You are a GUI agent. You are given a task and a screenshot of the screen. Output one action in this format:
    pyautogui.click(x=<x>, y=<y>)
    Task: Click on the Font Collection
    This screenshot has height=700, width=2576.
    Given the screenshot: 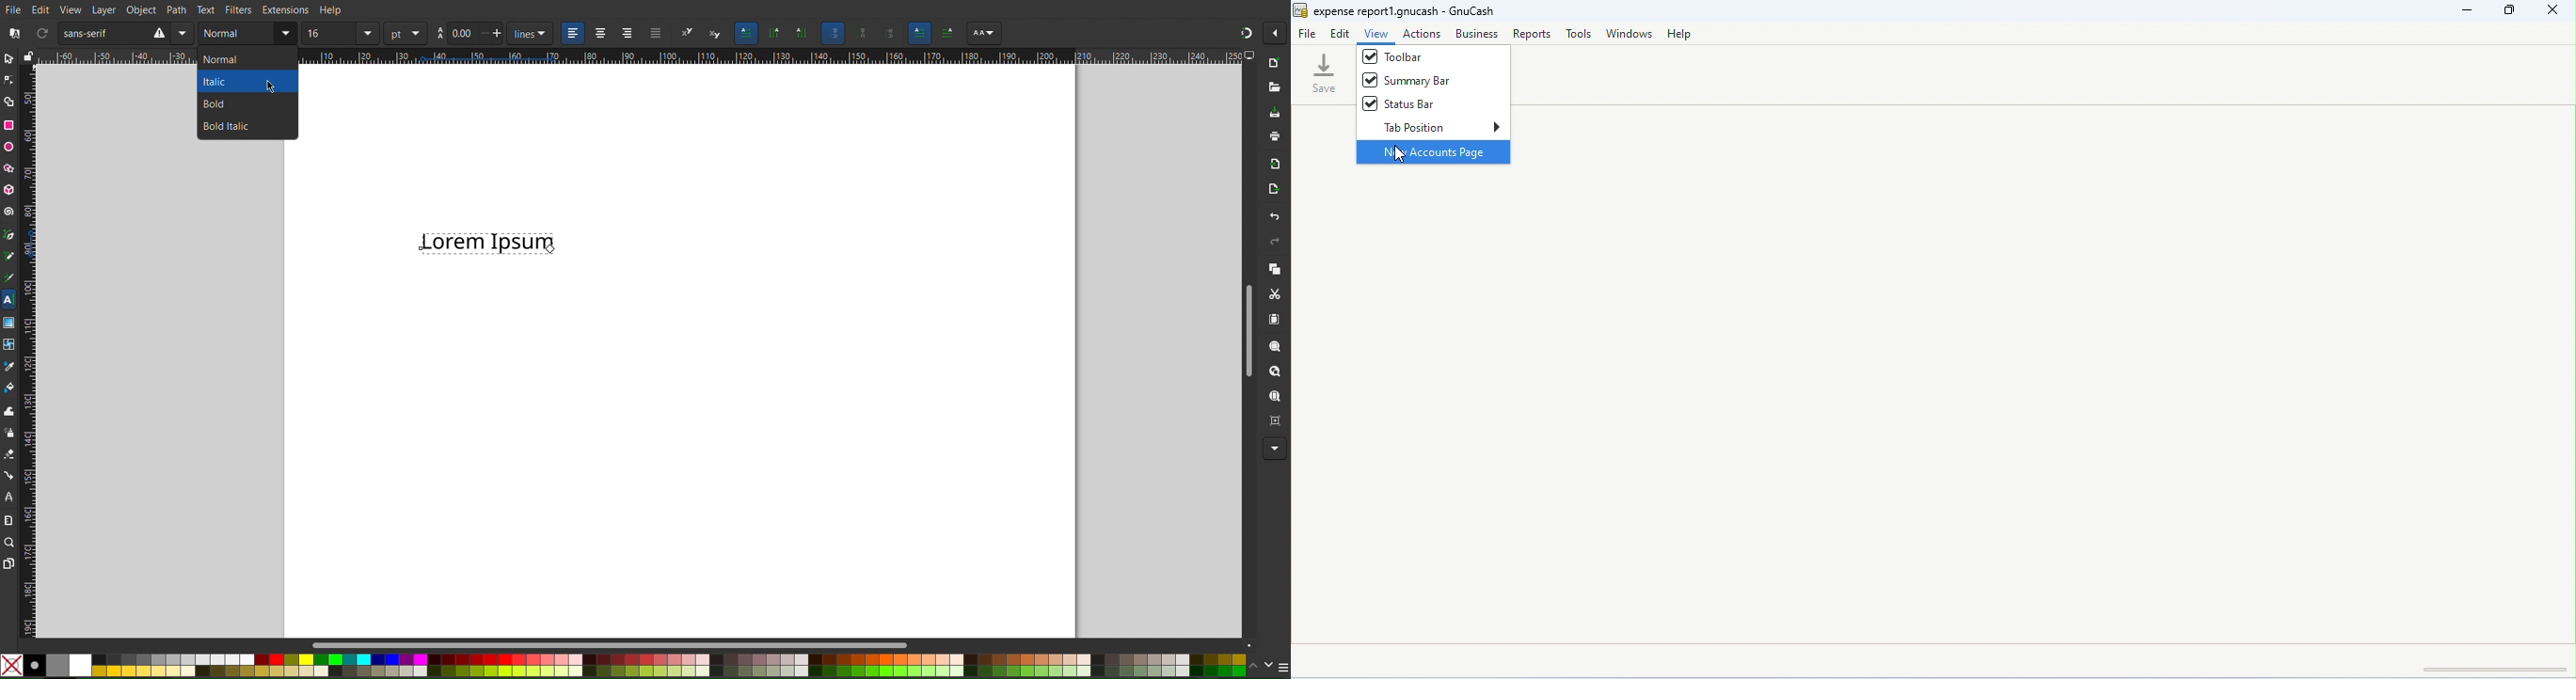 What is the action you would take?
    pyautogui.click(x=13, y=34)
    